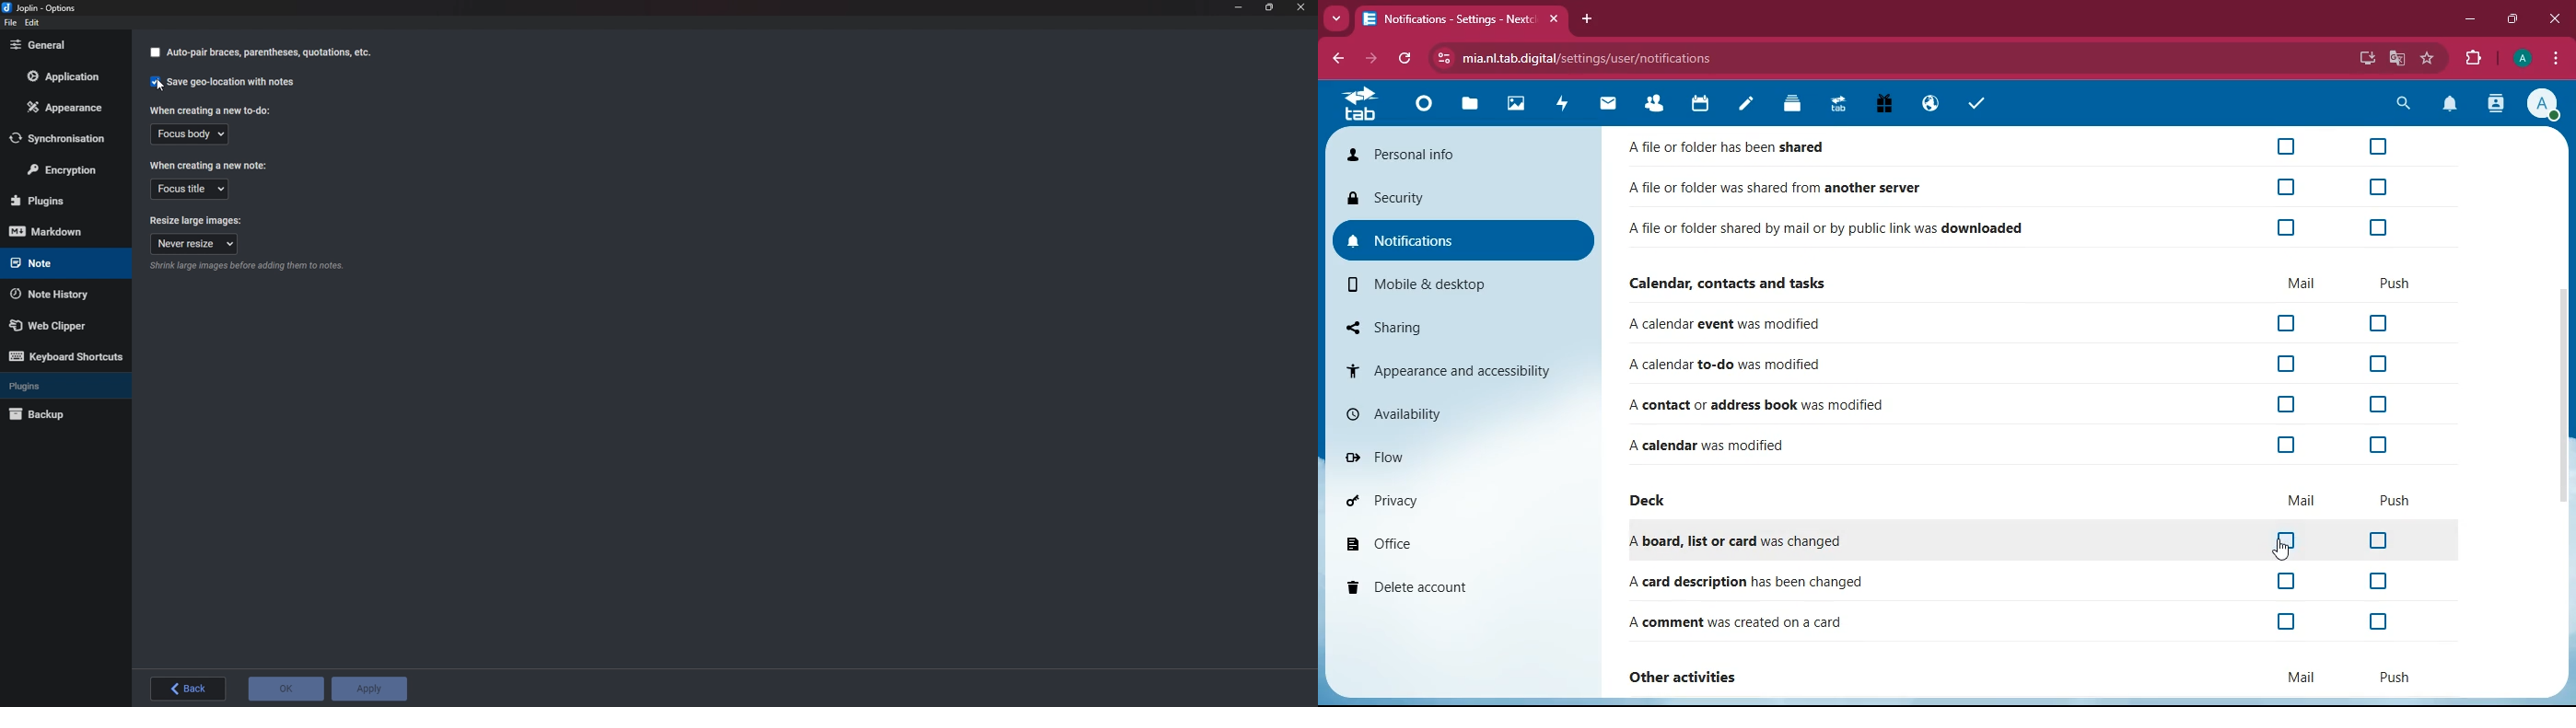  Describe the element at coordinates (209, 112) in the screenshot. I see `When creating a new to do` at that location.